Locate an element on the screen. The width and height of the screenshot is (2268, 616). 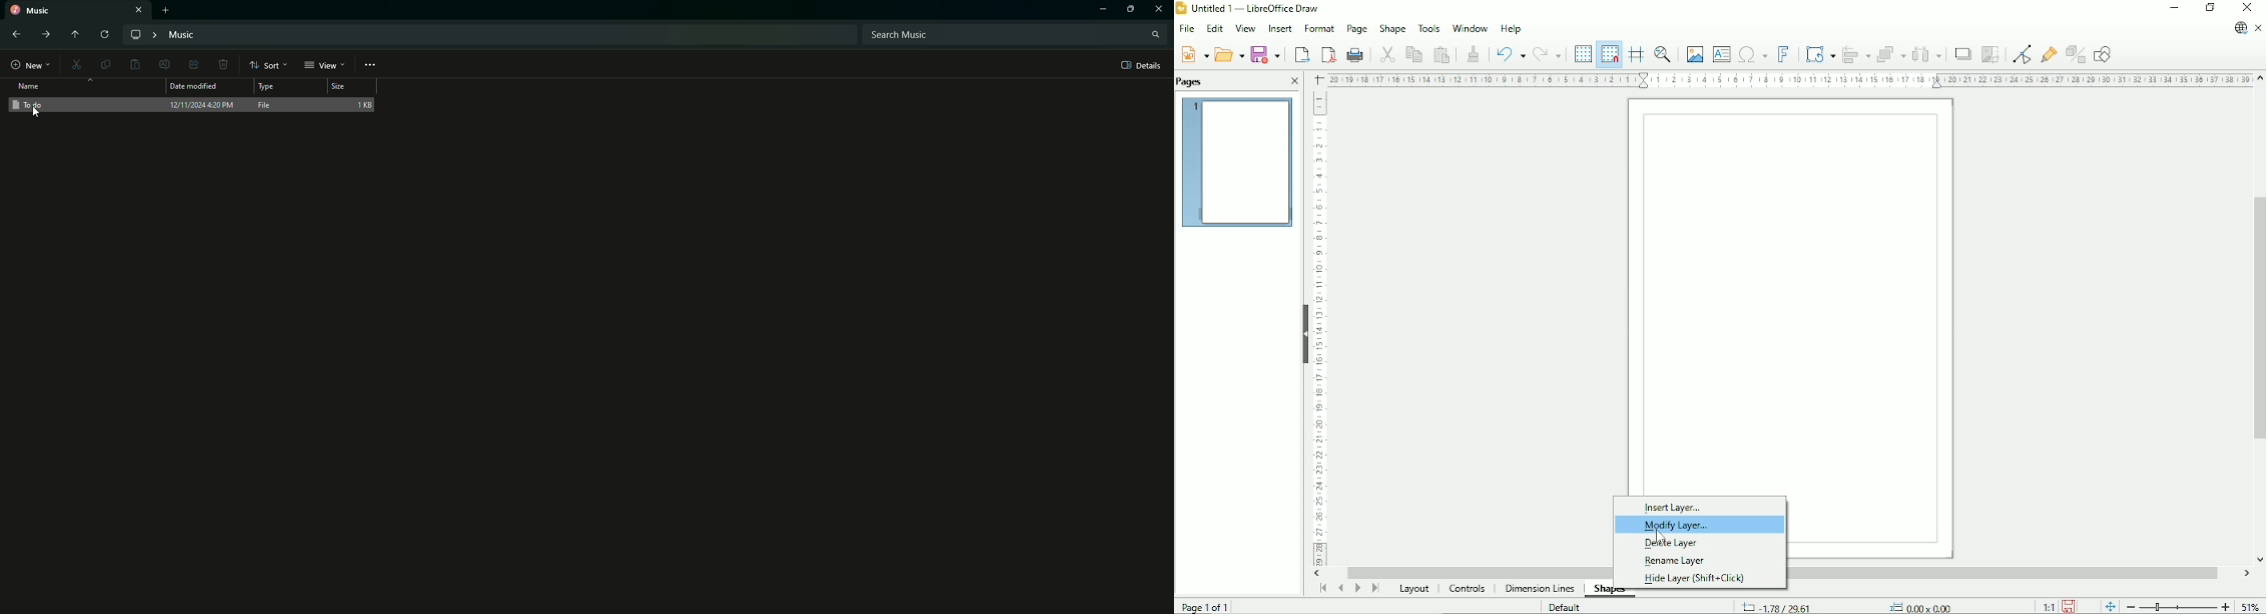
New is located at coordinates (1196, 54).